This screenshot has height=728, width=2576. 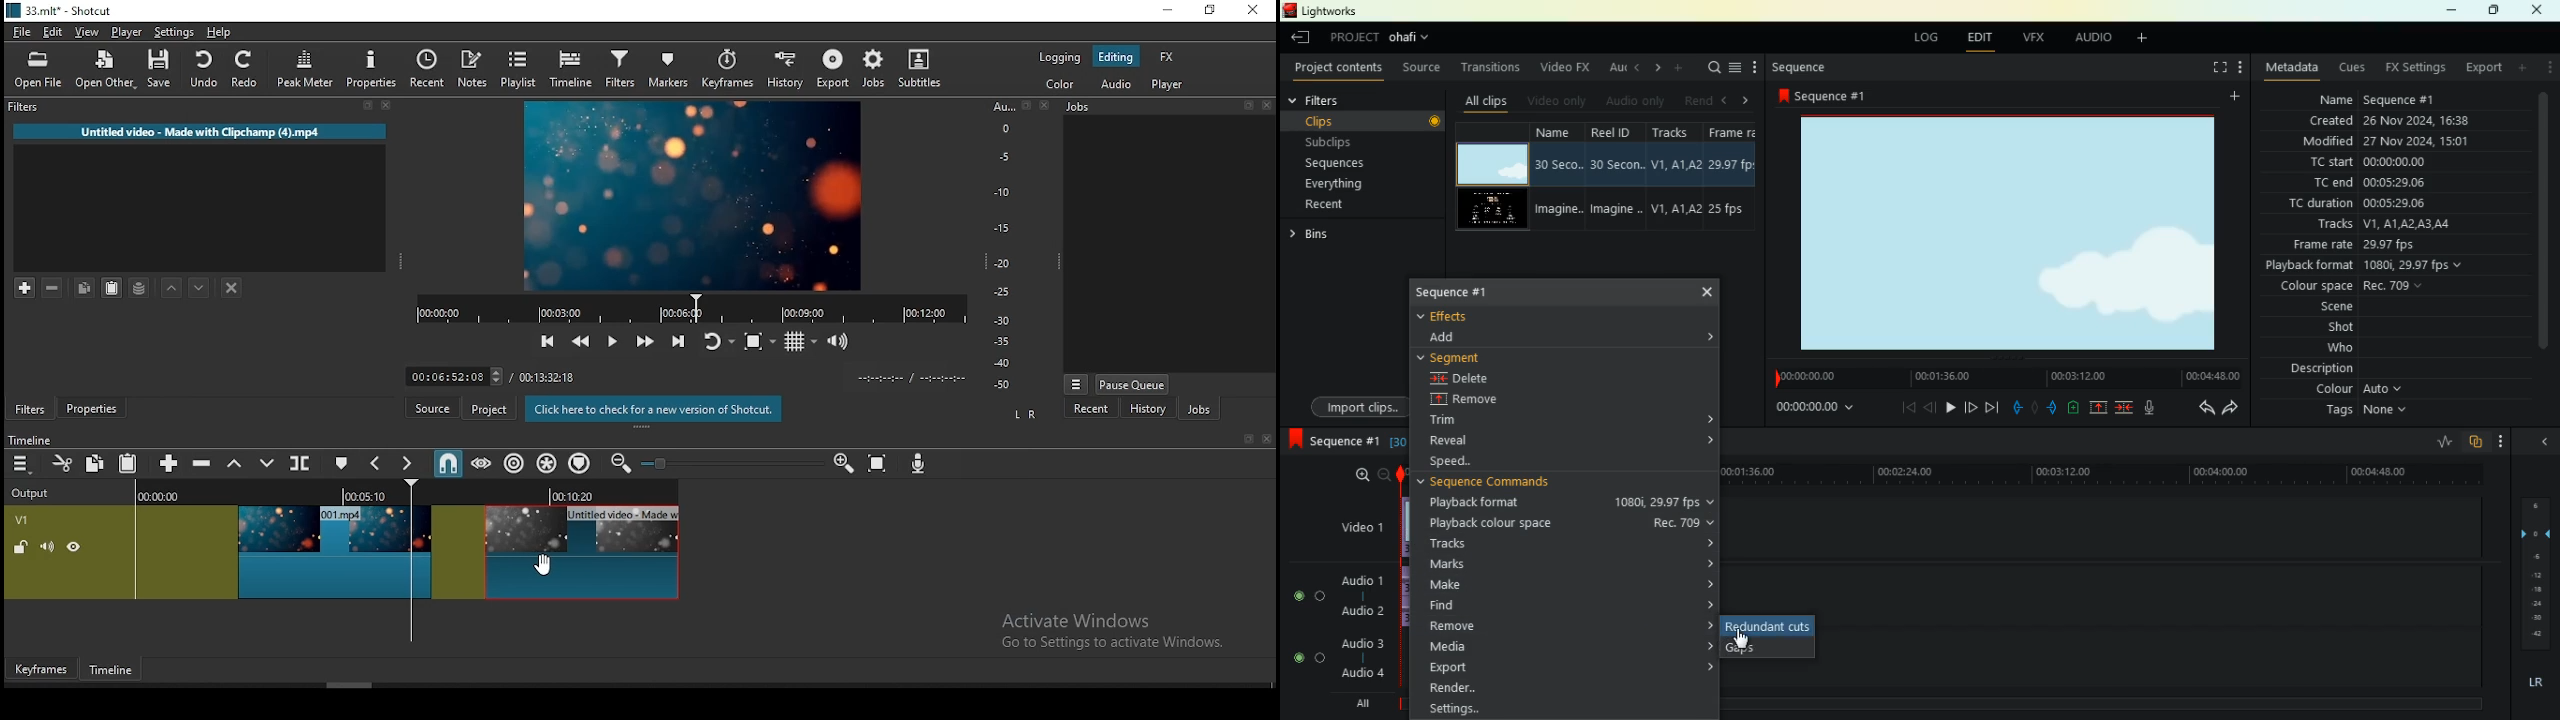 I want to click on video preview, so click(x=695, y=197).